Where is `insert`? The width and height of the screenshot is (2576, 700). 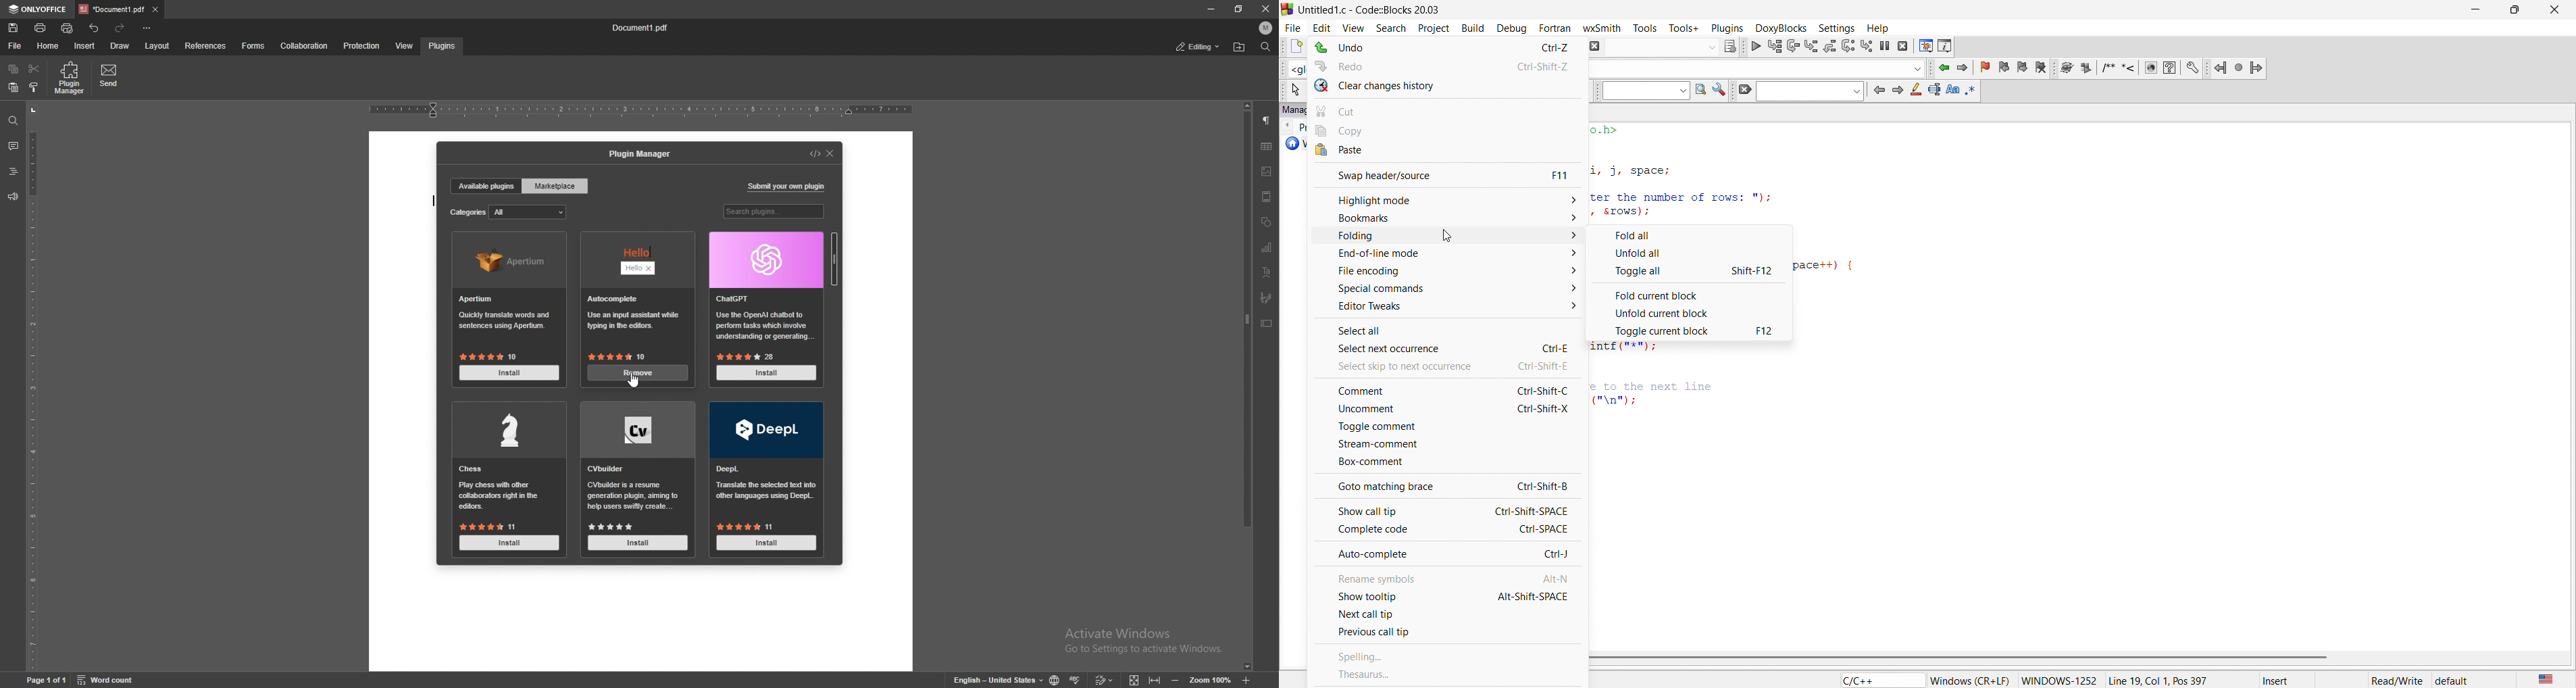
insert is located at coordinates (85, 46).